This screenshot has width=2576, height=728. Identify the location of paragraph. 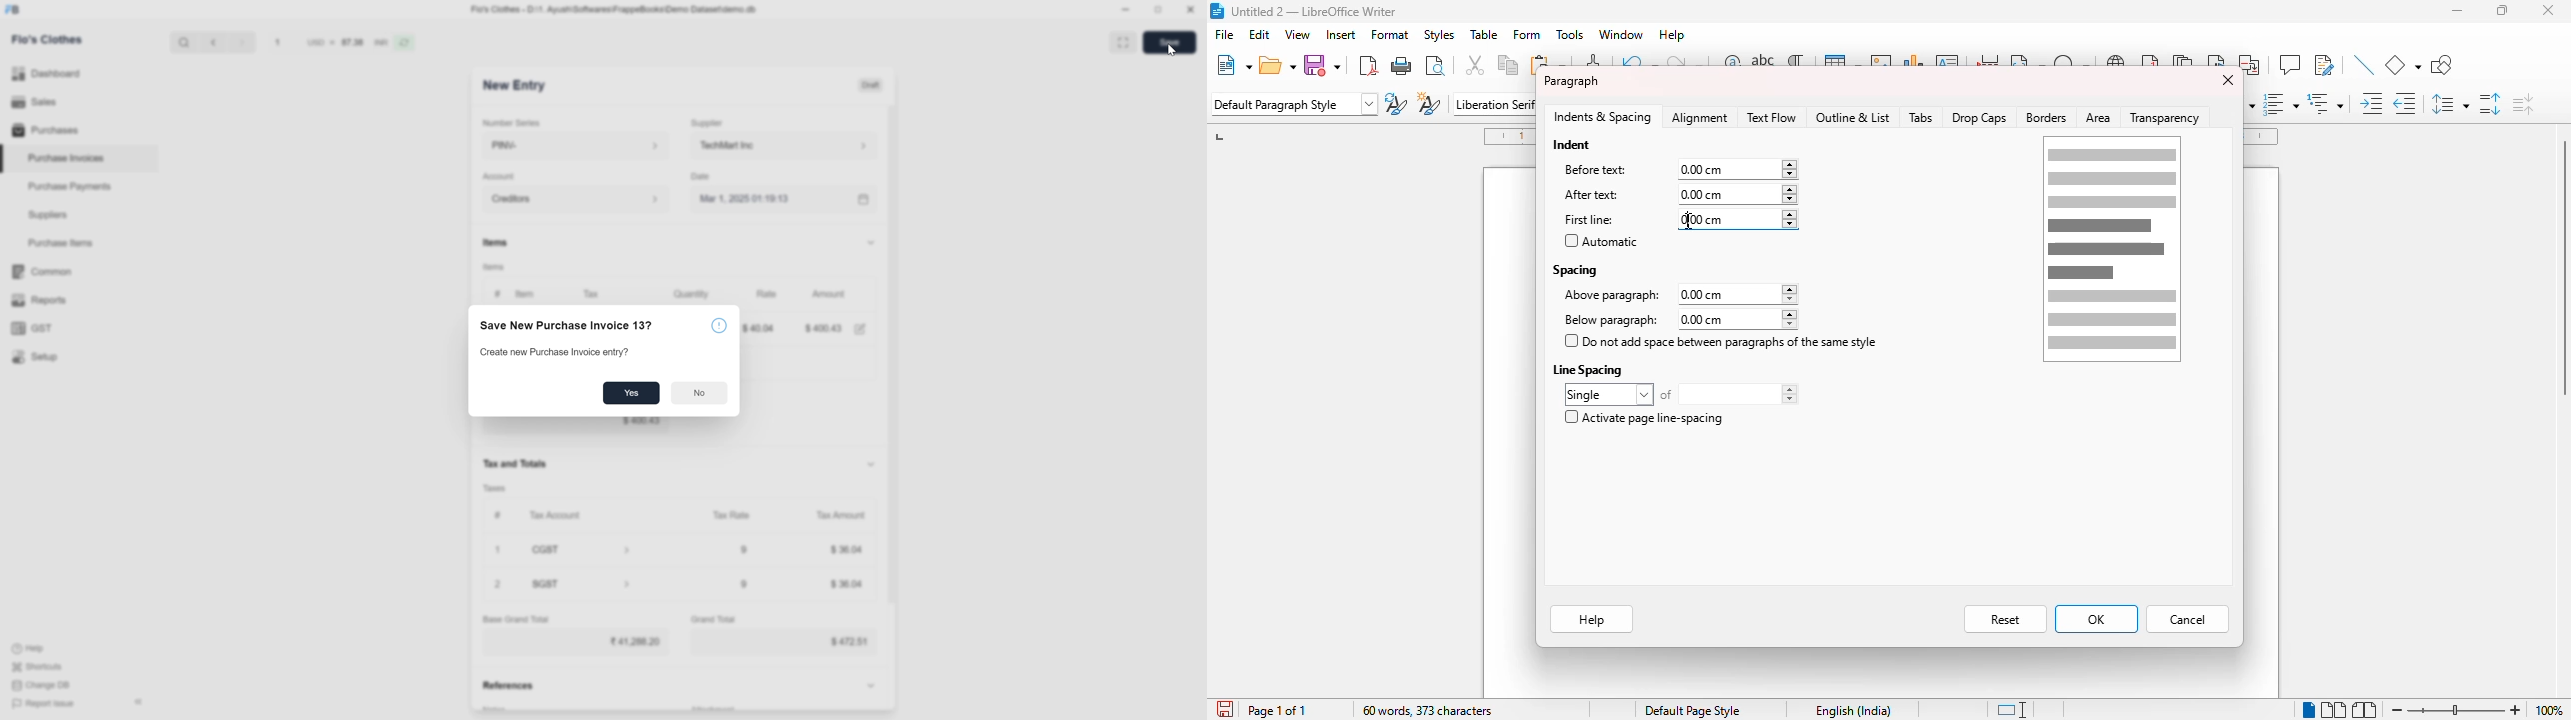
(1571, 81).